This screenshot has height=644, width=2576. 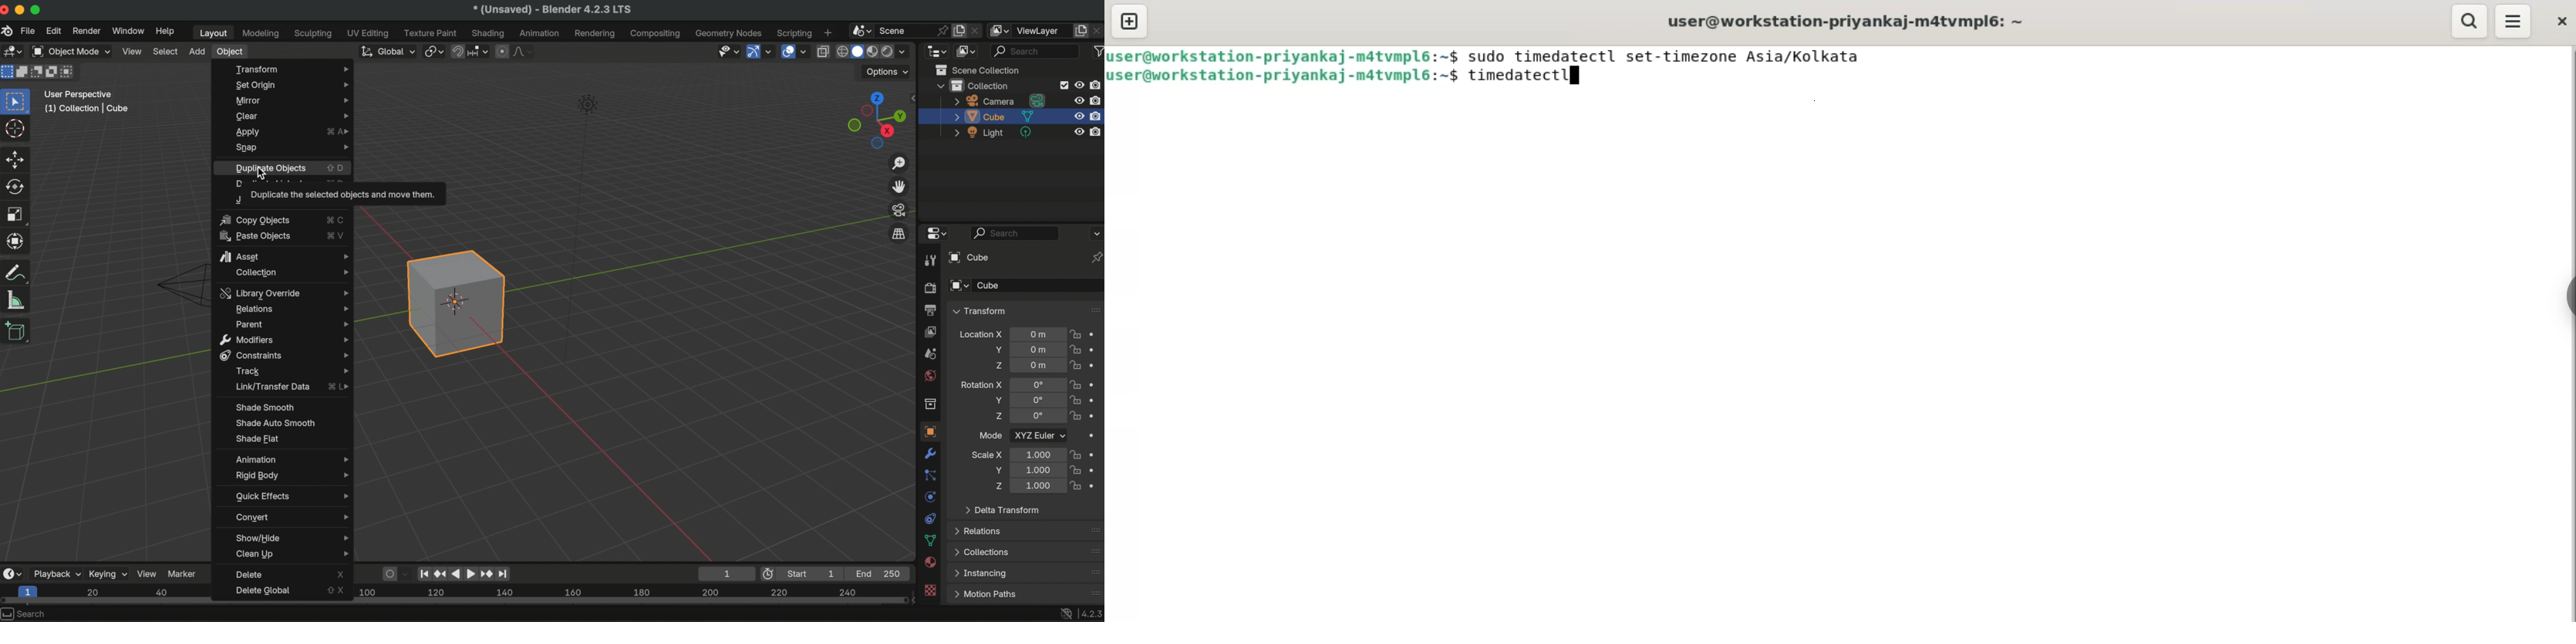 What do you see at coordinates (1040, 286) in the screenshot?
I see `Cube` at bounding box center [1040, 286].